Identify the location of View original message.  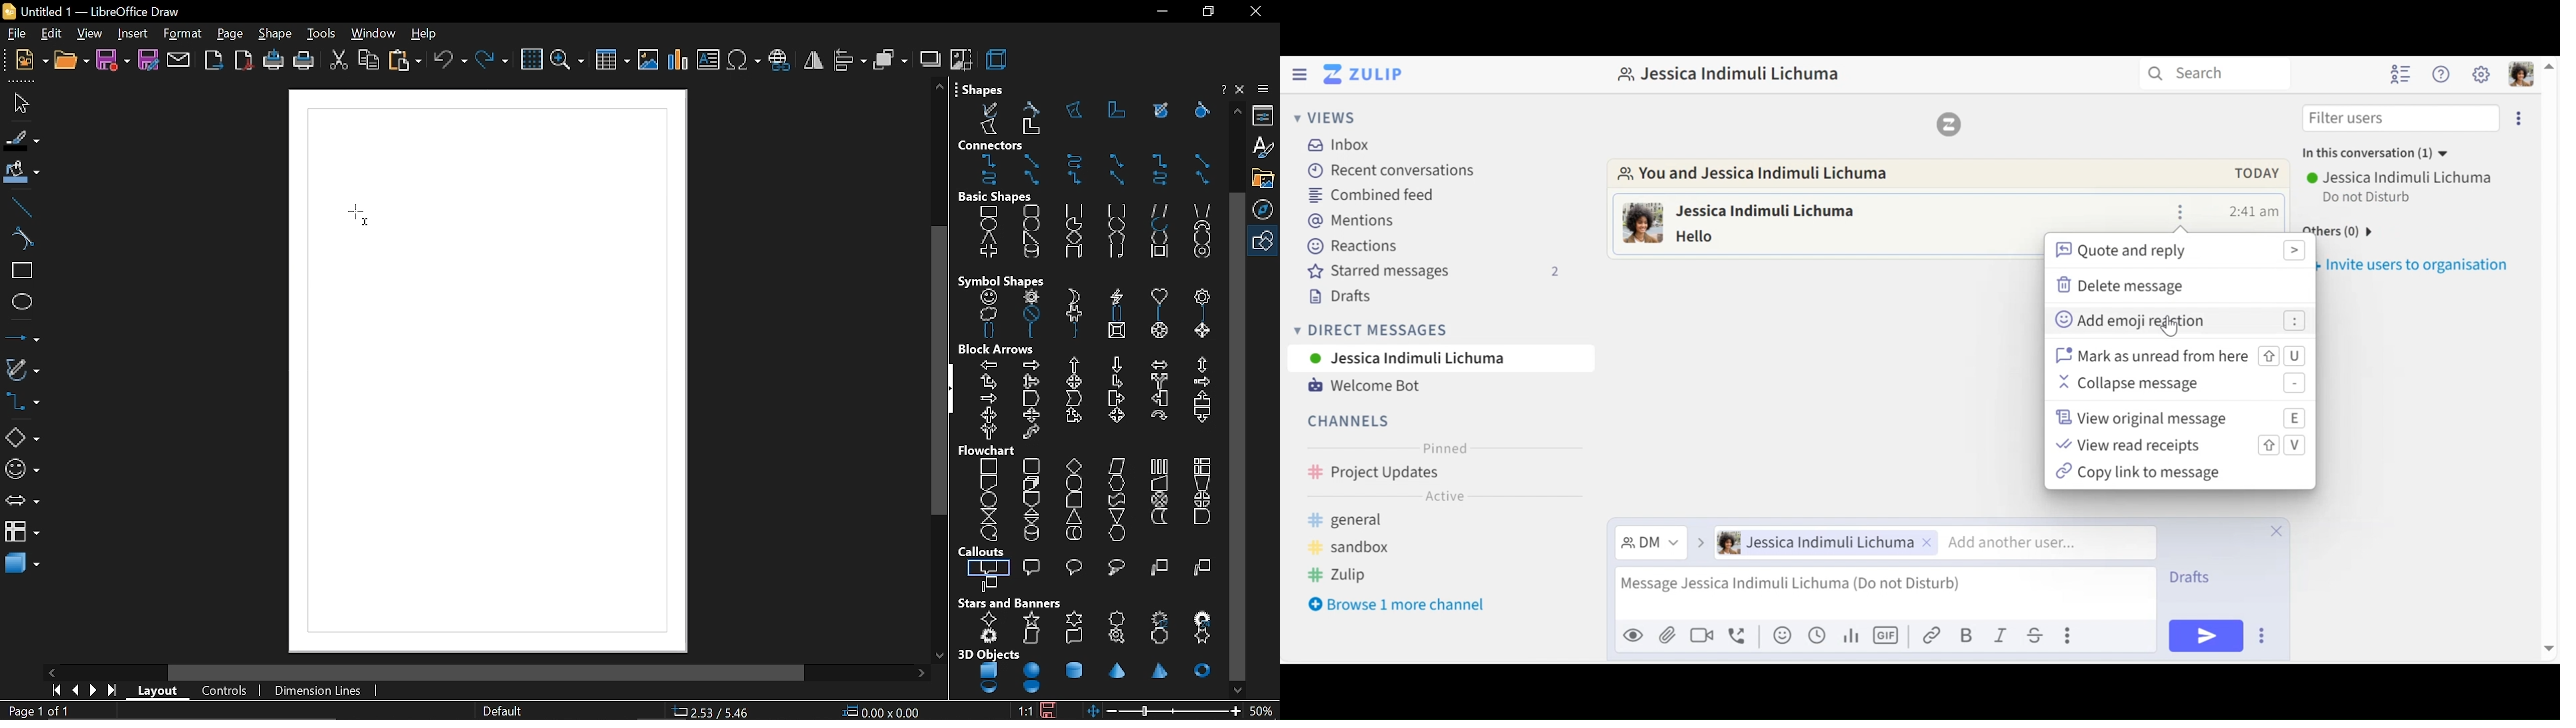
(2182, 417).